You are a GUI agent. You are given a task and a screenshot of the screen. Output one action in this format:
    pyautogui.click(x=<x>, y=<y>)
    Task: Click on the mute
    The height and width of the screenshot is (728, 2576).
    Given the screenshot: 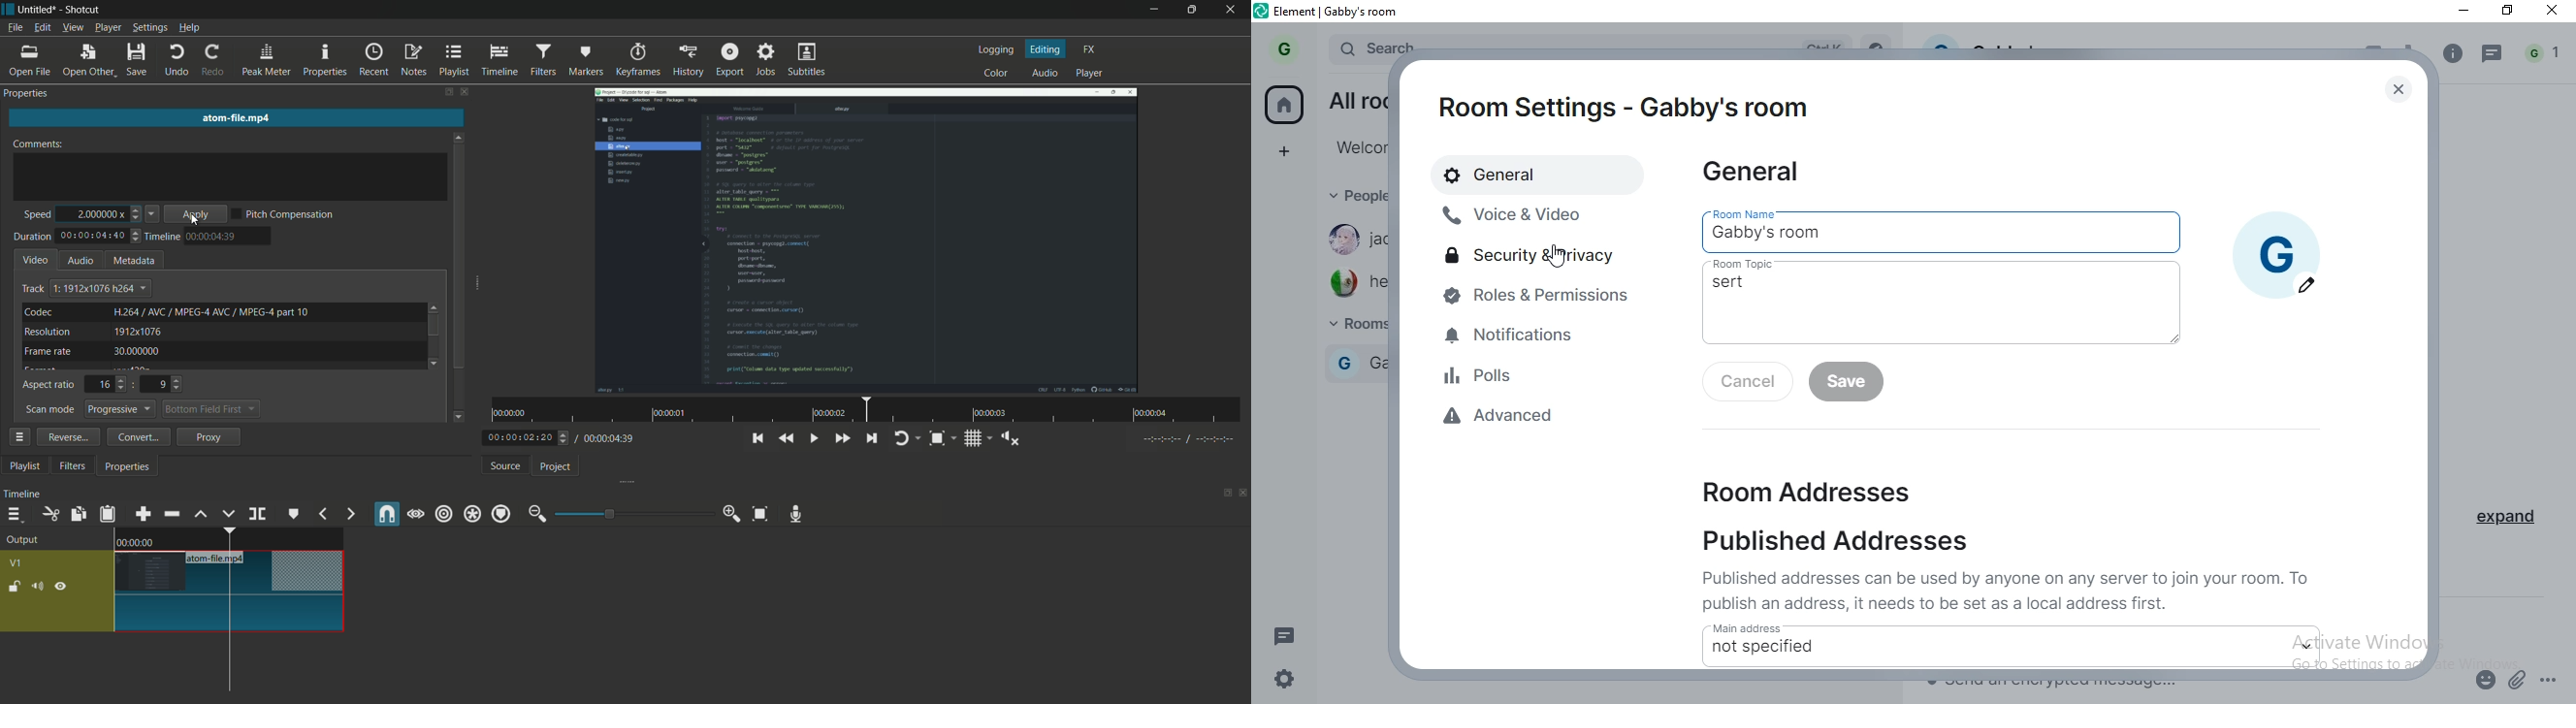 What is the action you would take?
    pyautogui.click(x=38, y=586)
    